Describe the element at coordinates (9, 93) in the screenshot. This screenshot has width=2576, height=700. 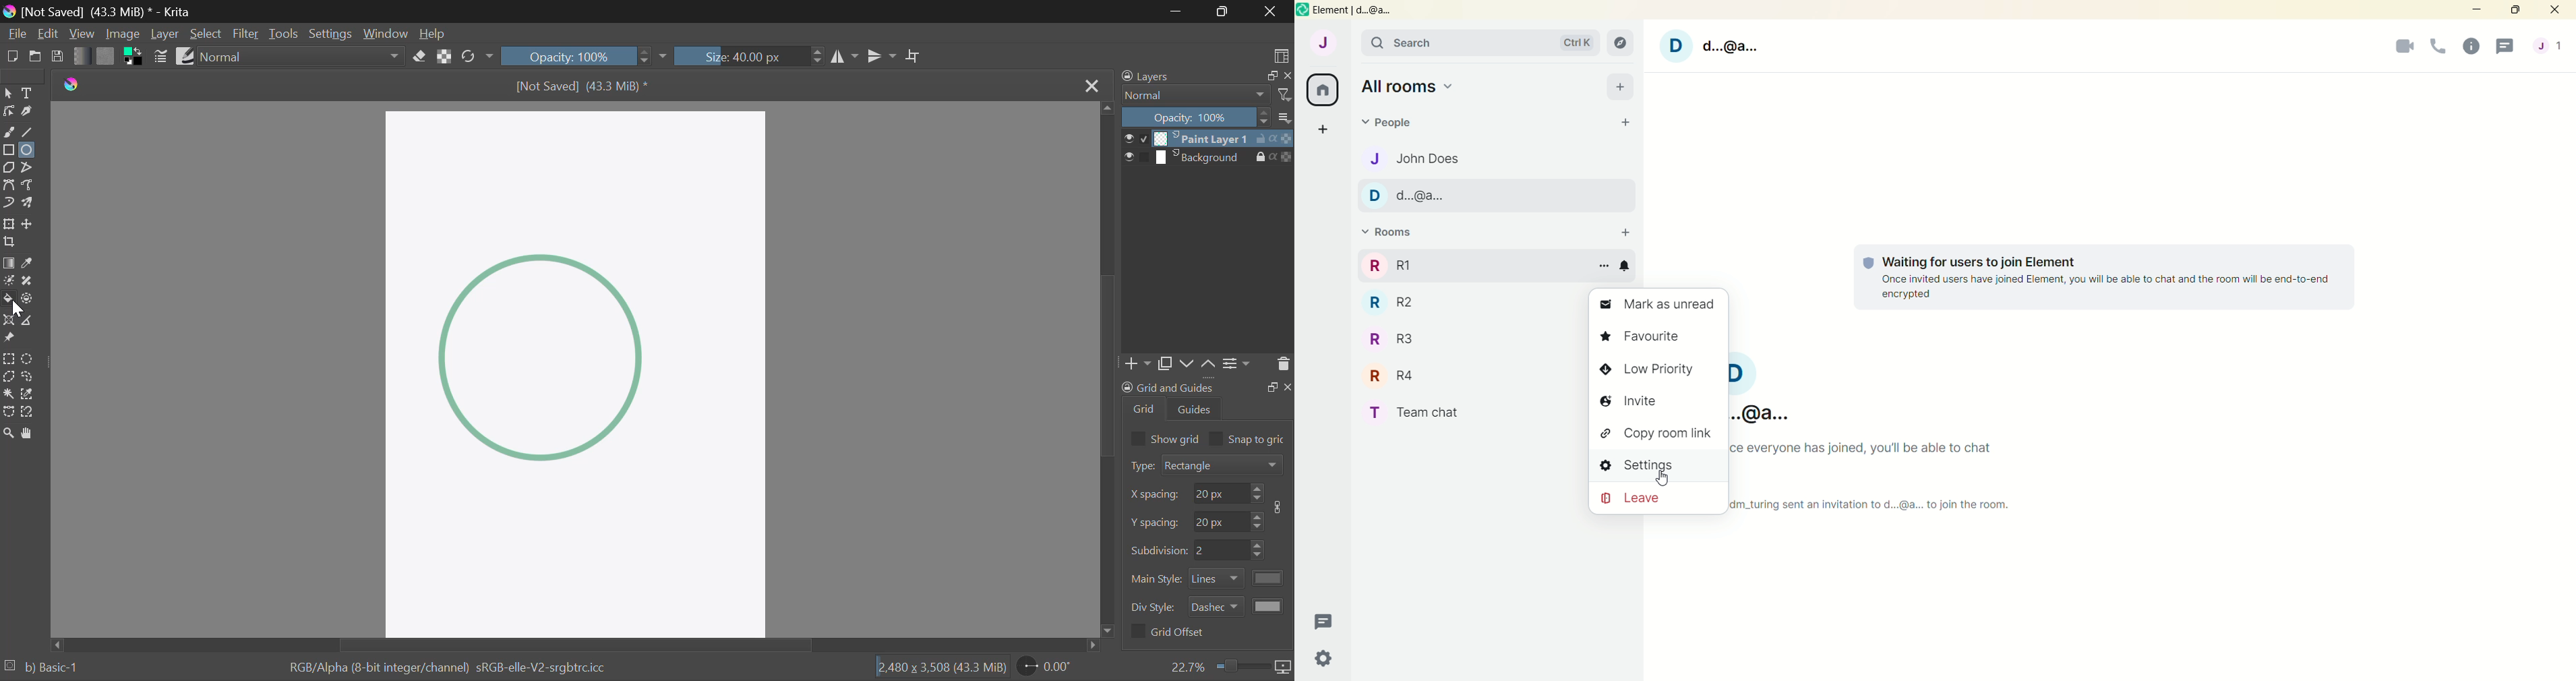
I see `Select` at that location.